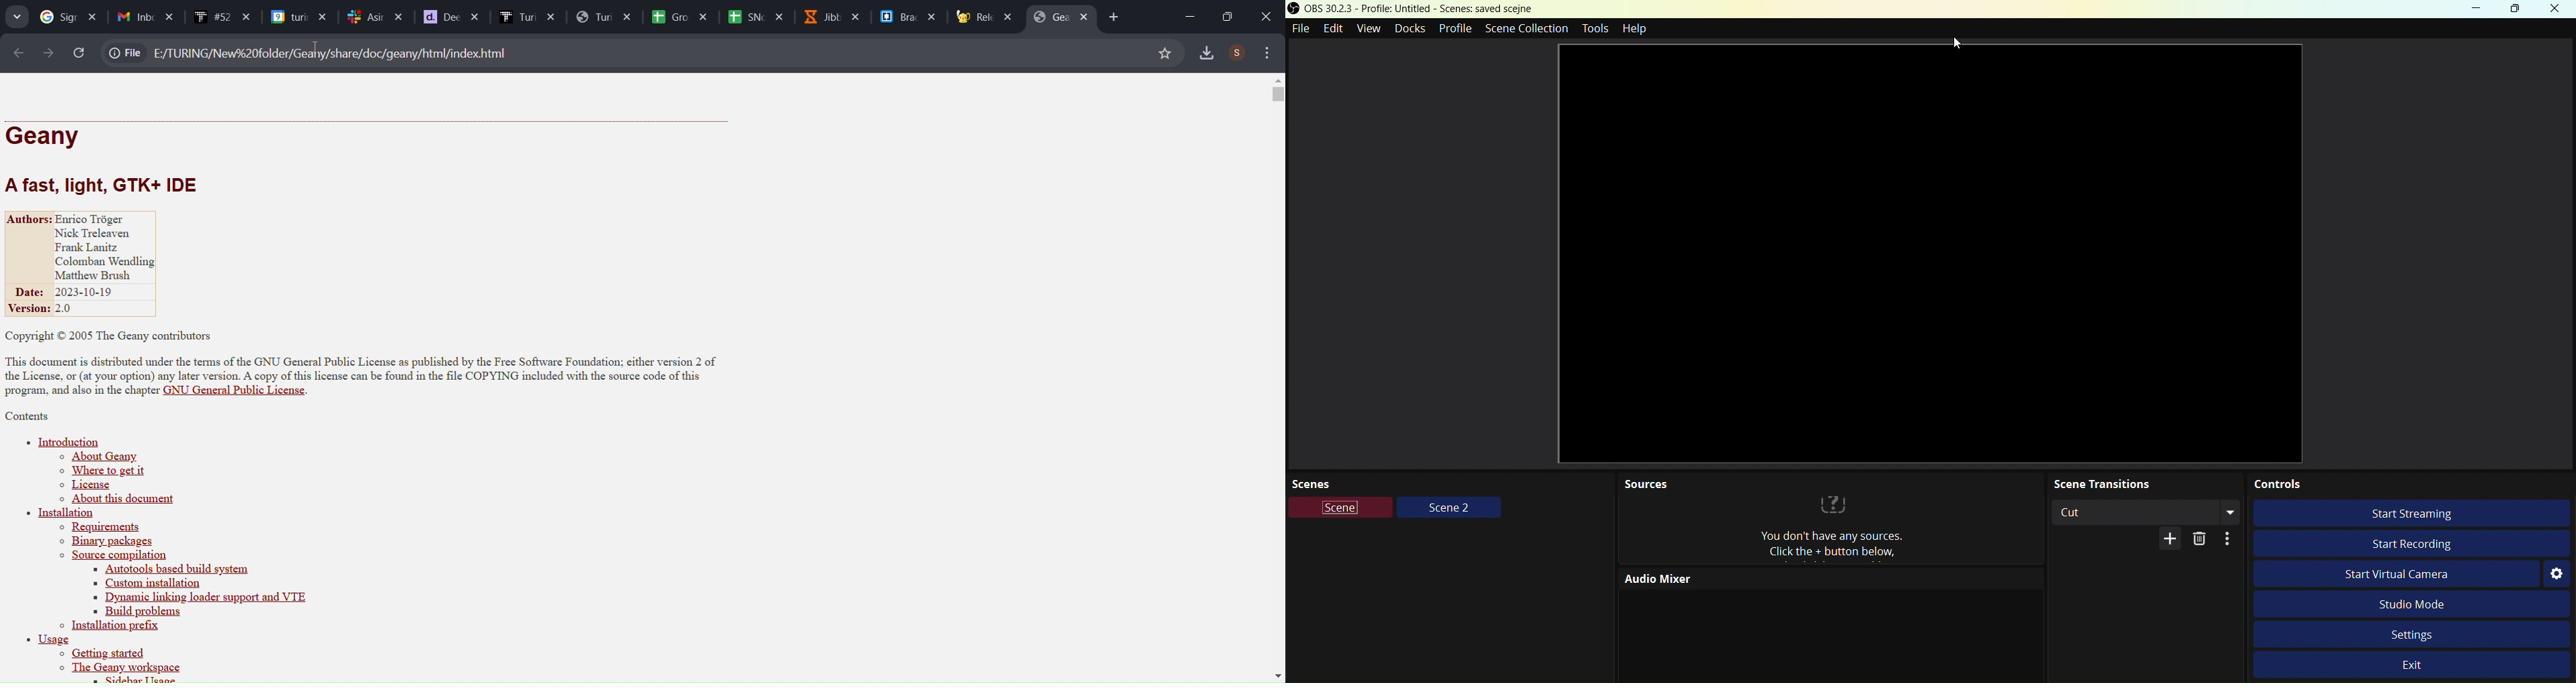  What do you see at coordinates (2145, 512) in the screenshot?
I see `Cut` at bounding box center [2145, 512].